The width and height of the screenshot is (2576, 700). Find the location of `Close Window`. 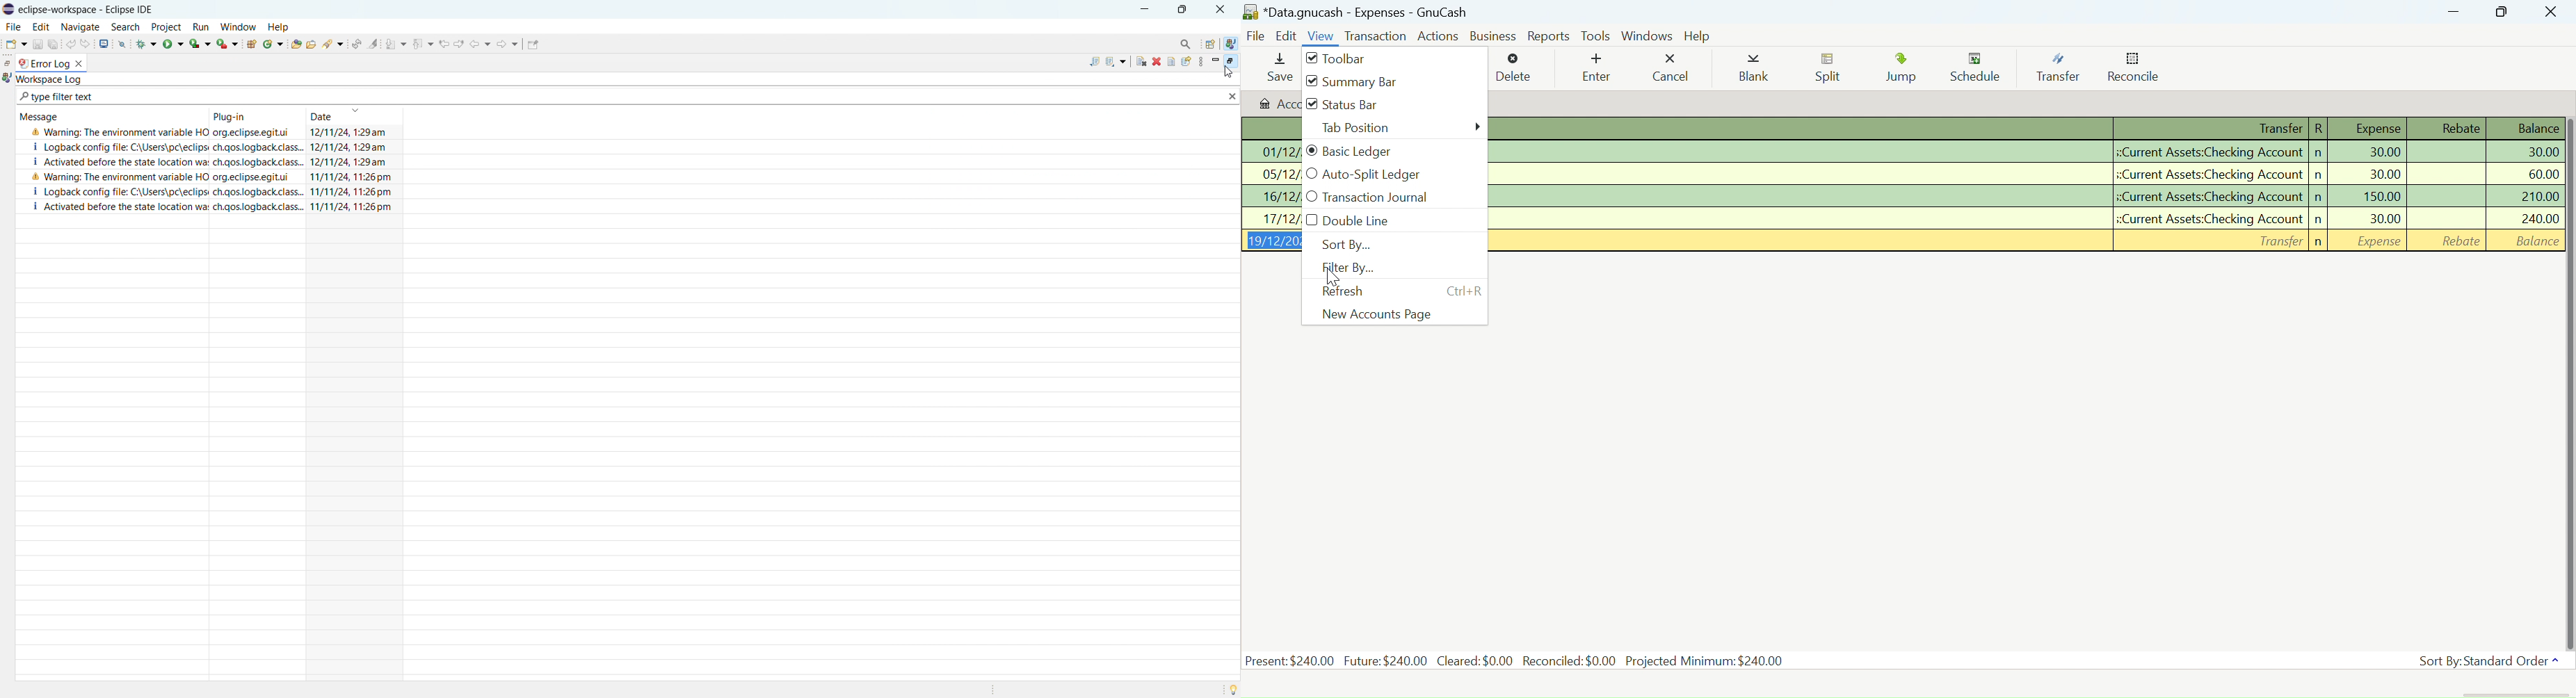

Close Window is located at coordinates (2551, 11).